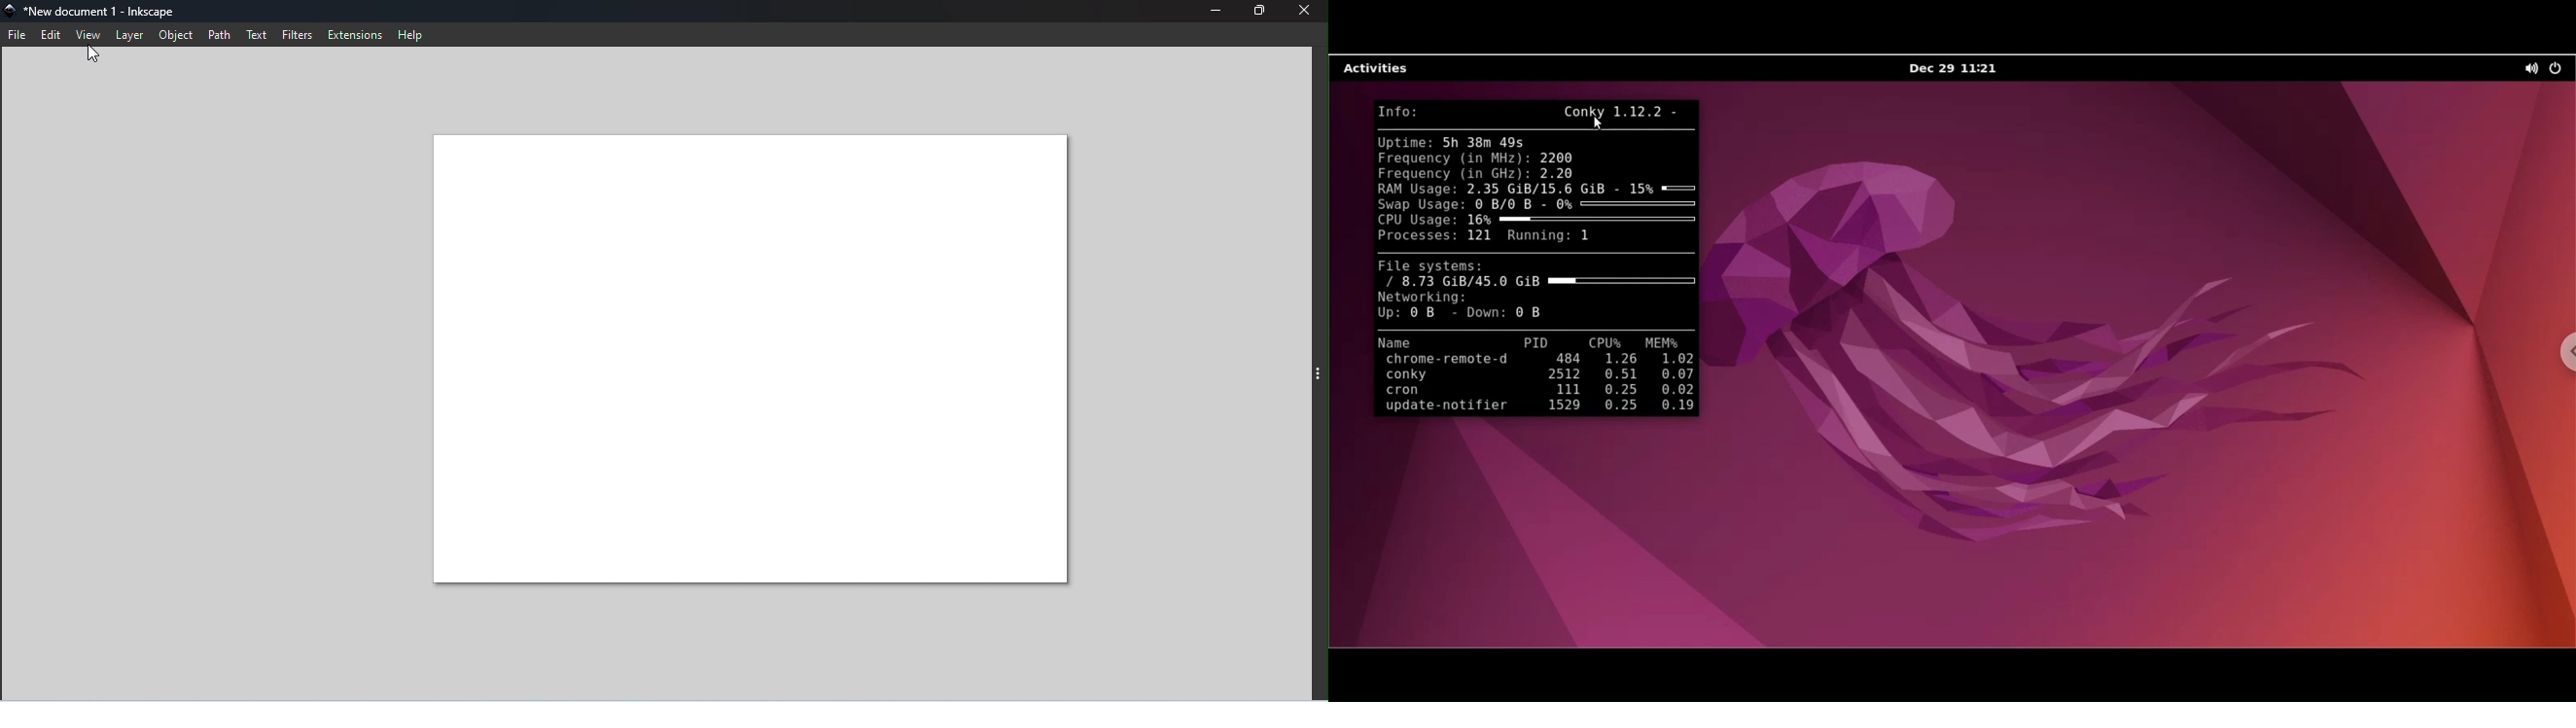 The image size is (2576, 728). What do you see at coordinates (752, 359) in the screenshot?
I see `Canvas` at bounding box center [752, 359].